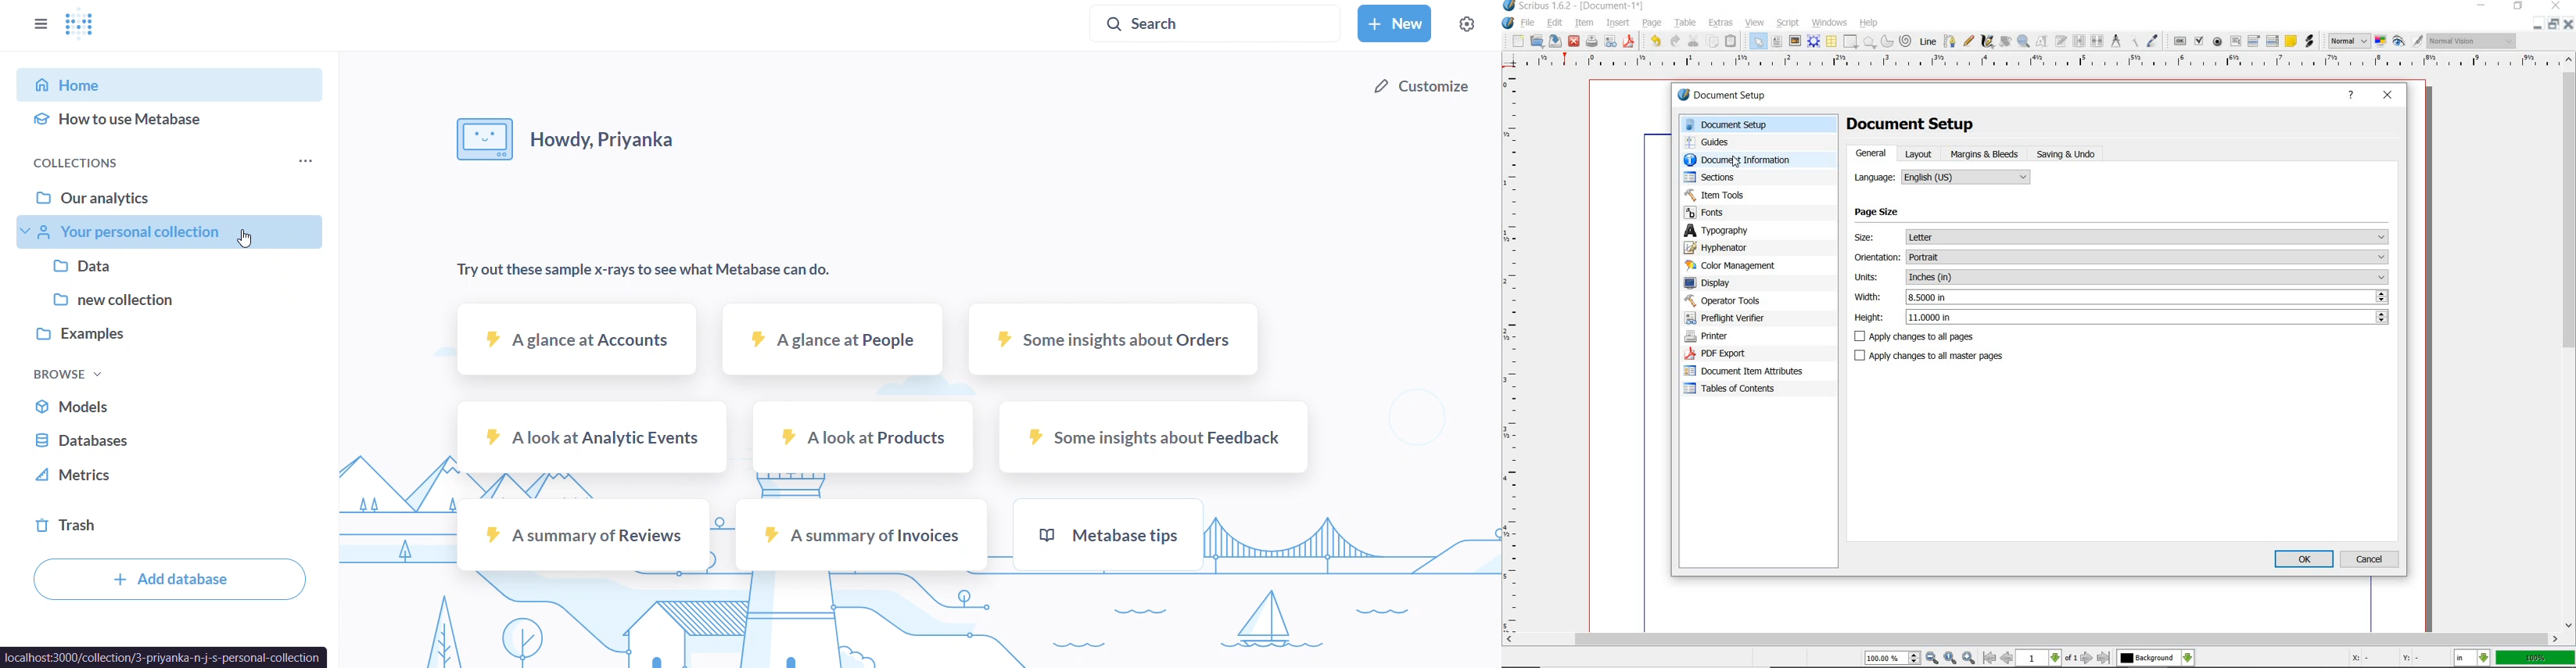 This screenshot has width=2576, height=672. Describe the element at coordinates (2349, 42) in the screenshot. I see `select image preview mode` at that location.